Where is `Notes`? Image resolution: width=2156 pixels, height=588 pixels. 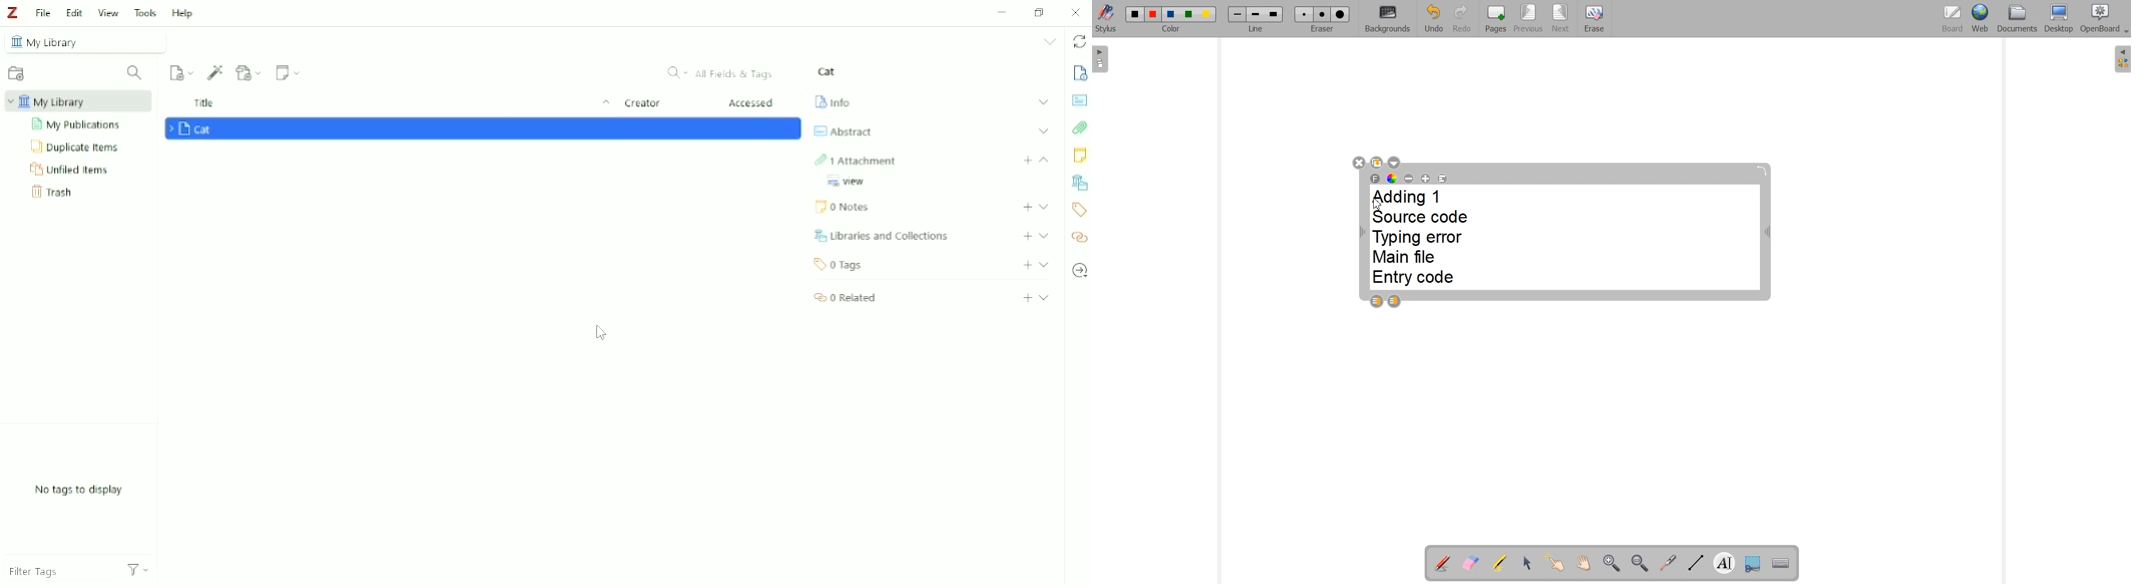
Notes is located at coordinates (845, 207).